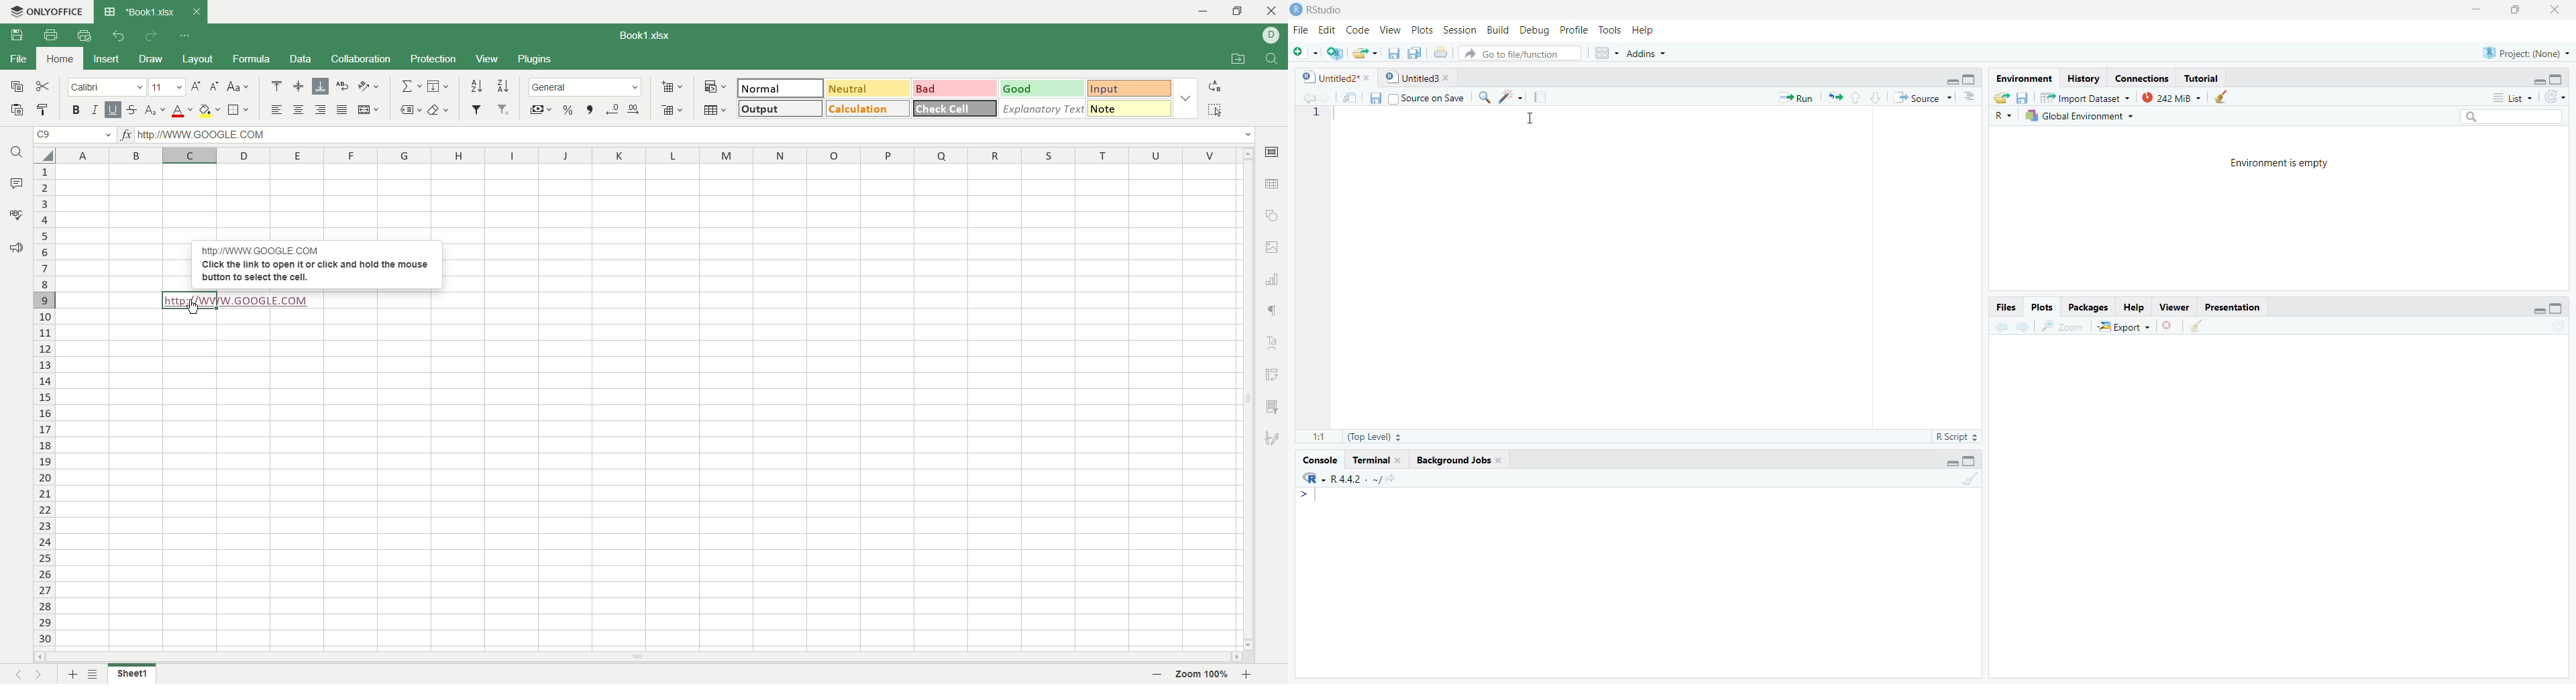 Image resolution: width=2576 pixels, height=700 pixels. Describe the element at coordinates (1184, 96) in the screenshot. I see `style options` at that location.